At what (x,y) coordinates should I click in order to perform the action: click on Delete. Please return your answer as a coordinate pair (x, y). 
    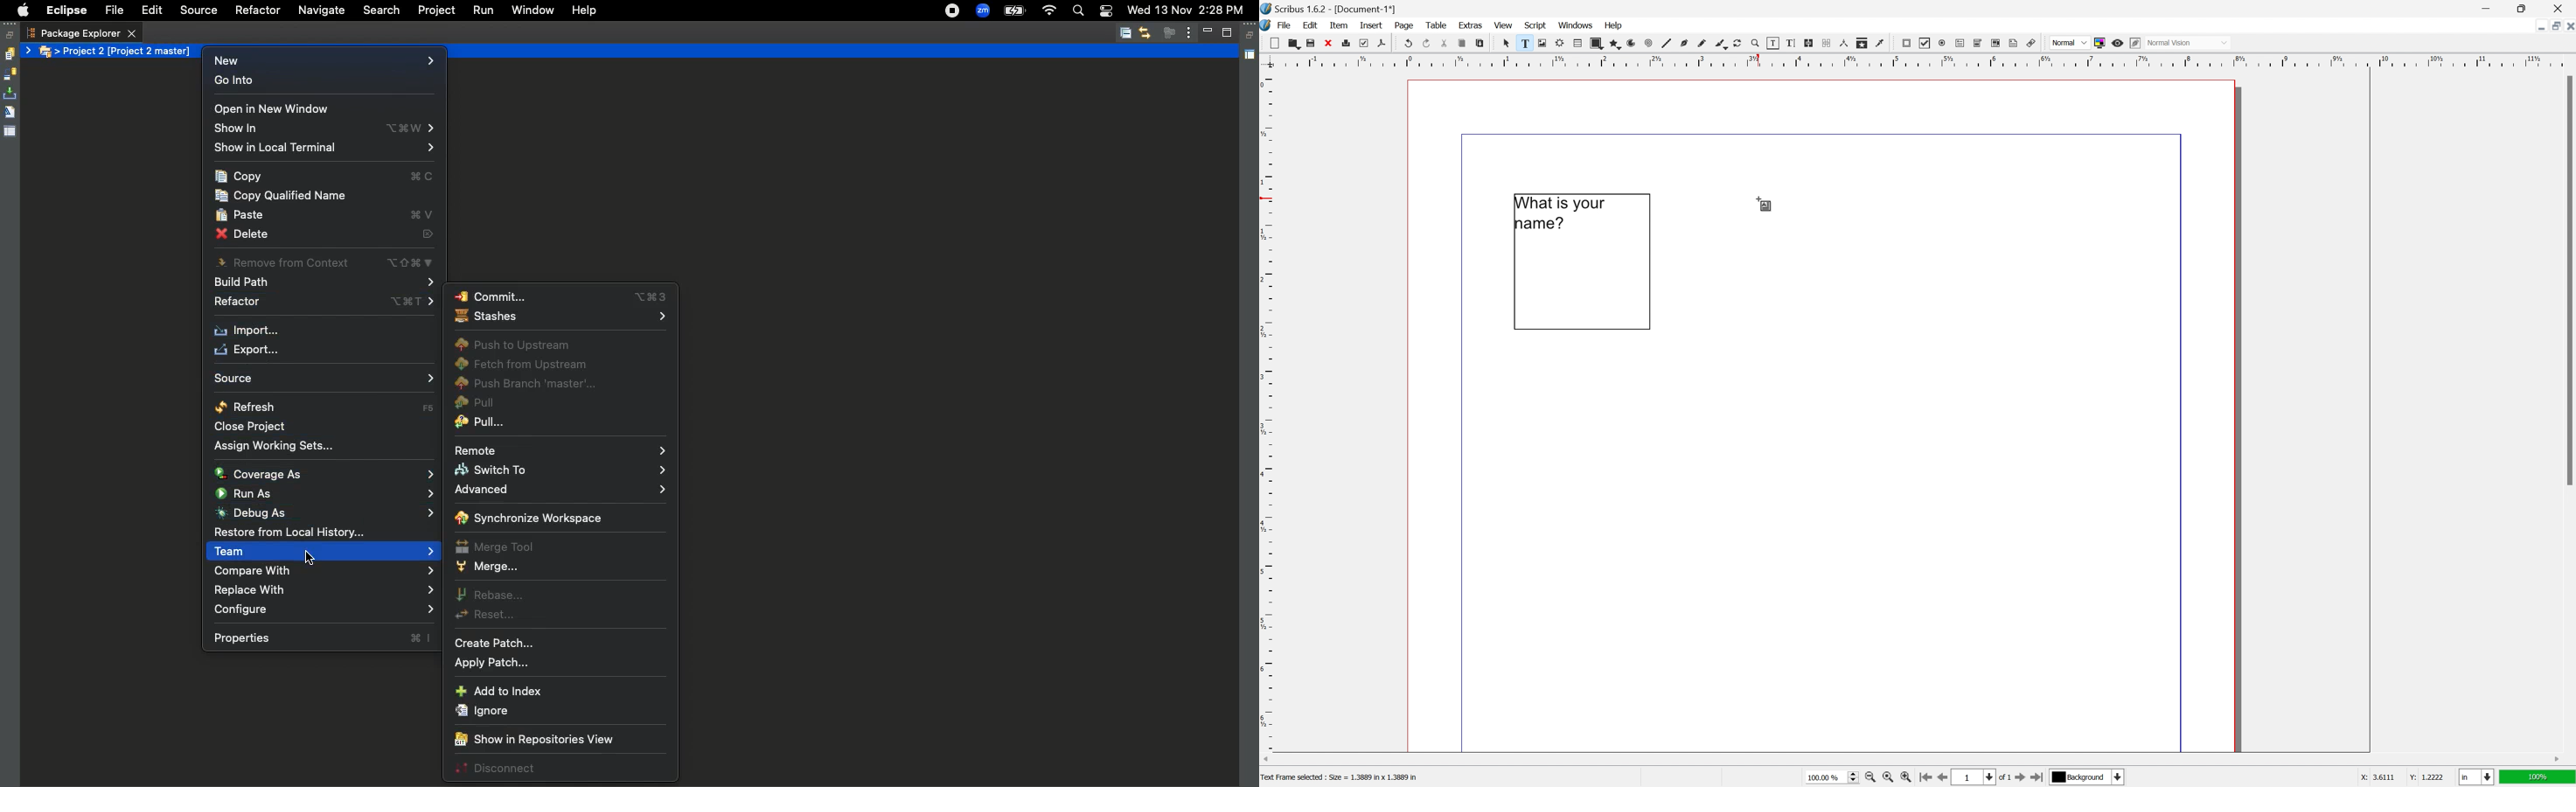
    Looking at the image, I should click on (330, 233).